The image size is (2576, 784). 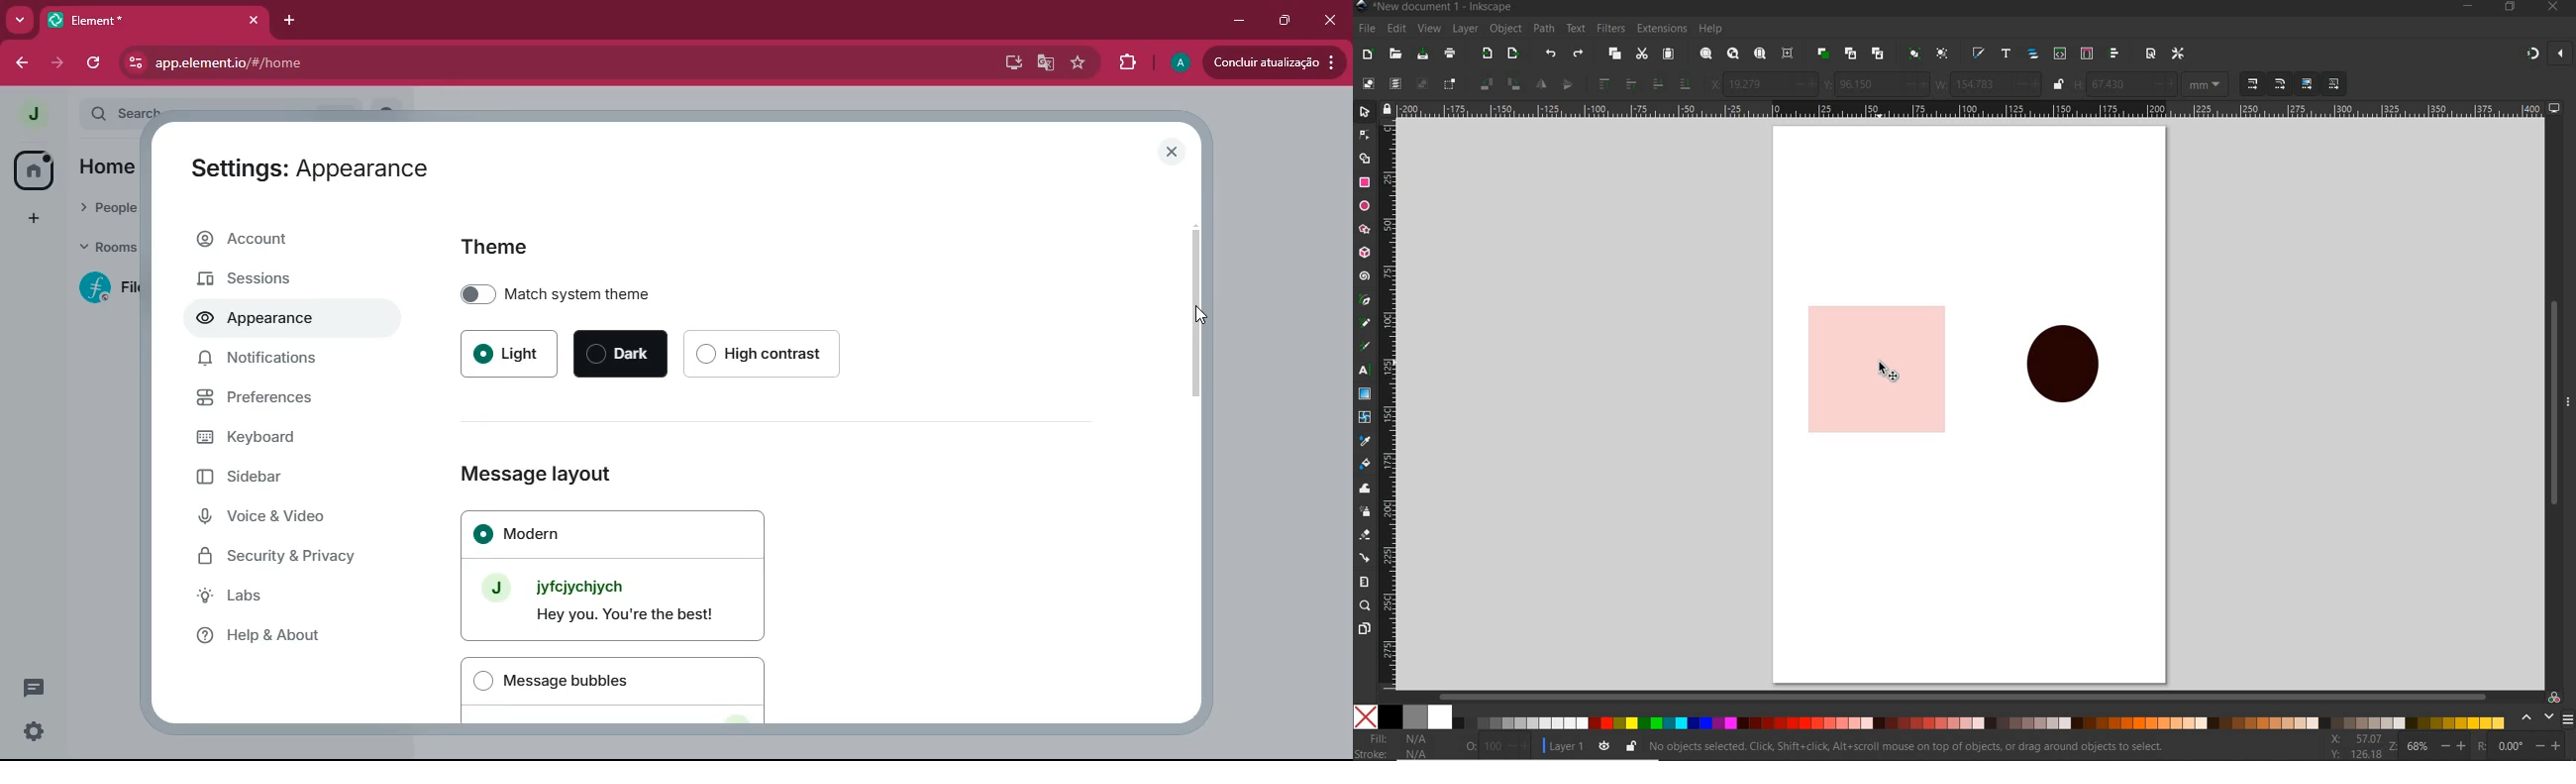 I want to click on shape, so click(x=2068, y=371).